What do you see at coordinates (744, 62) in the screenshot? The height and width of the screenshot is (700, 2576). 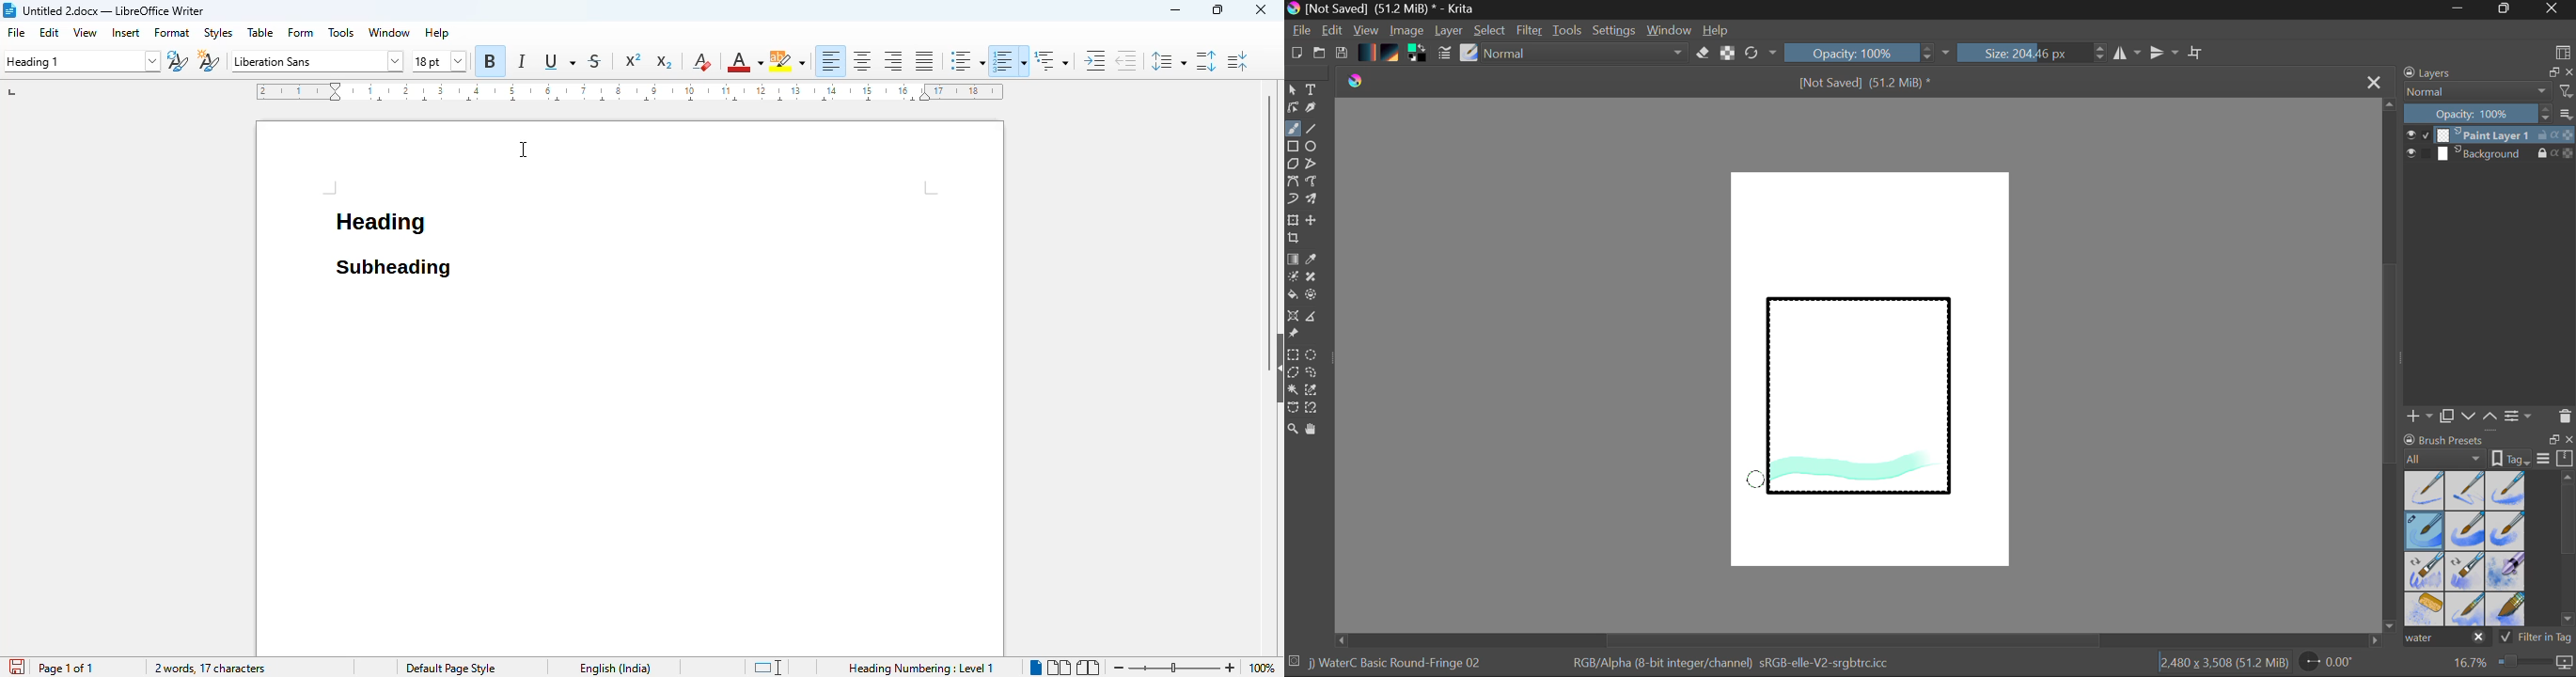 I see `font color` at bounding box center [744, 62].